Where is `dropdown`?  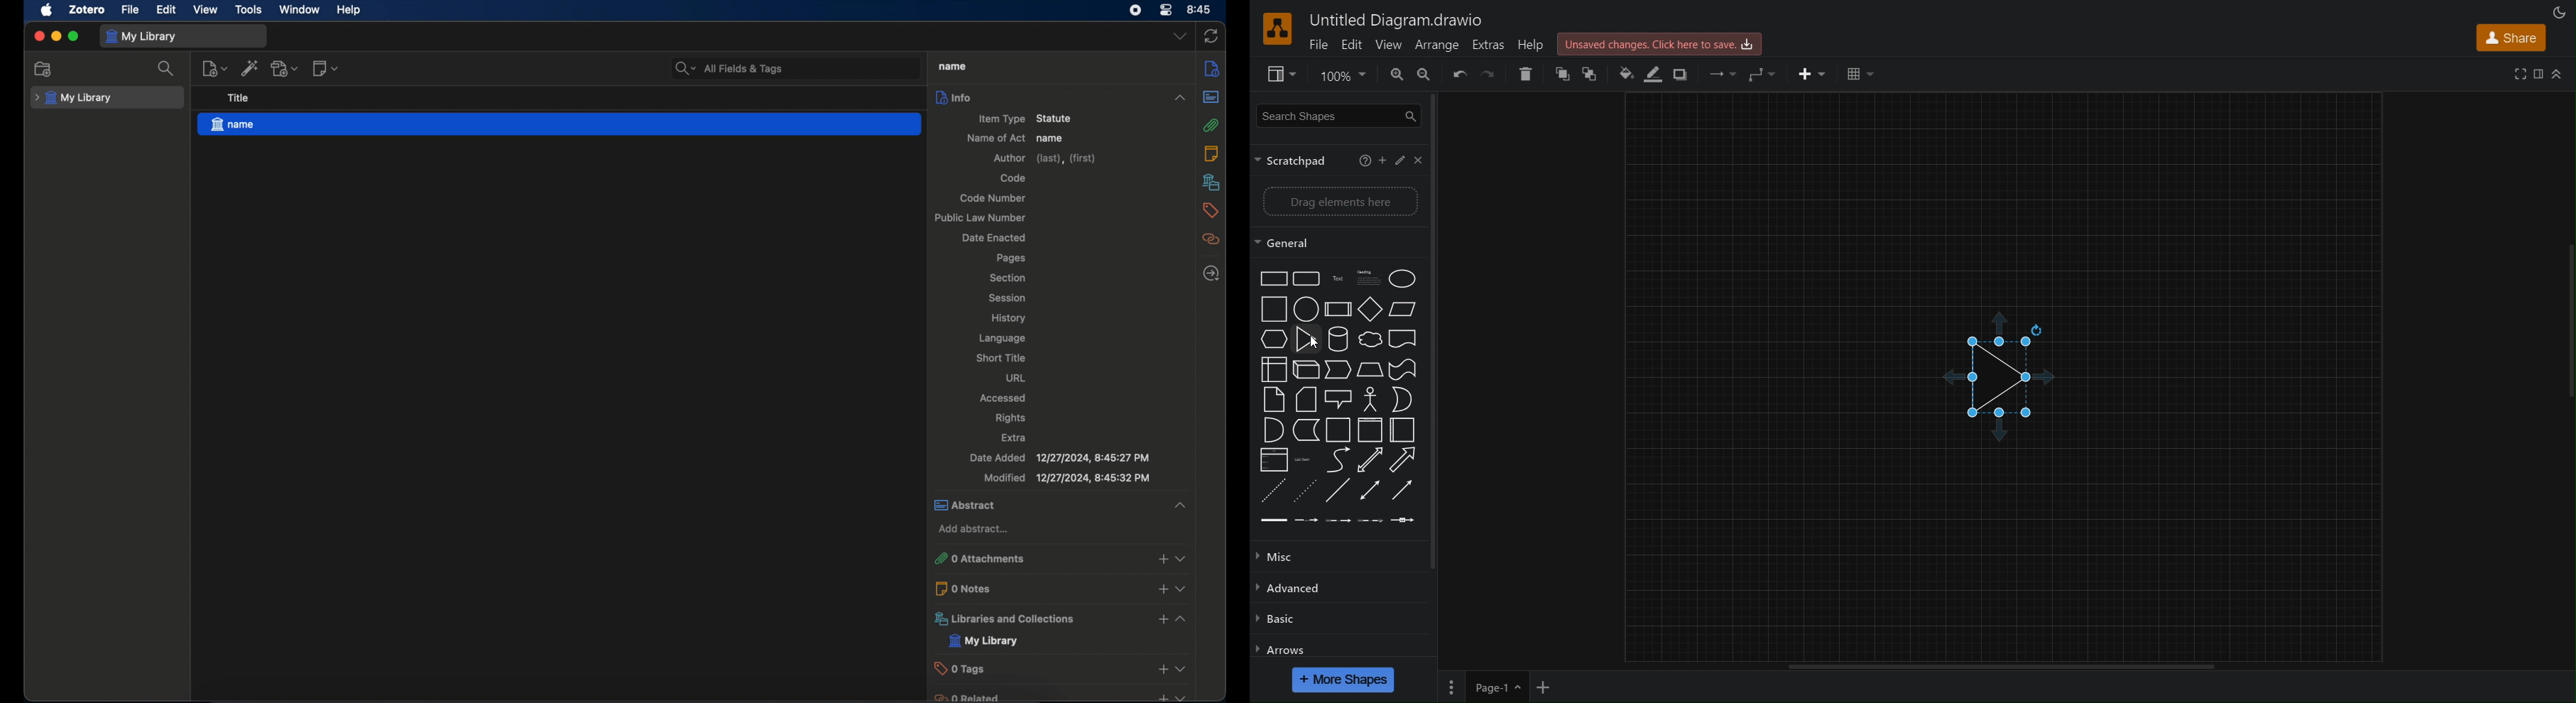
dropdown is located at coordinates (1181, 695).